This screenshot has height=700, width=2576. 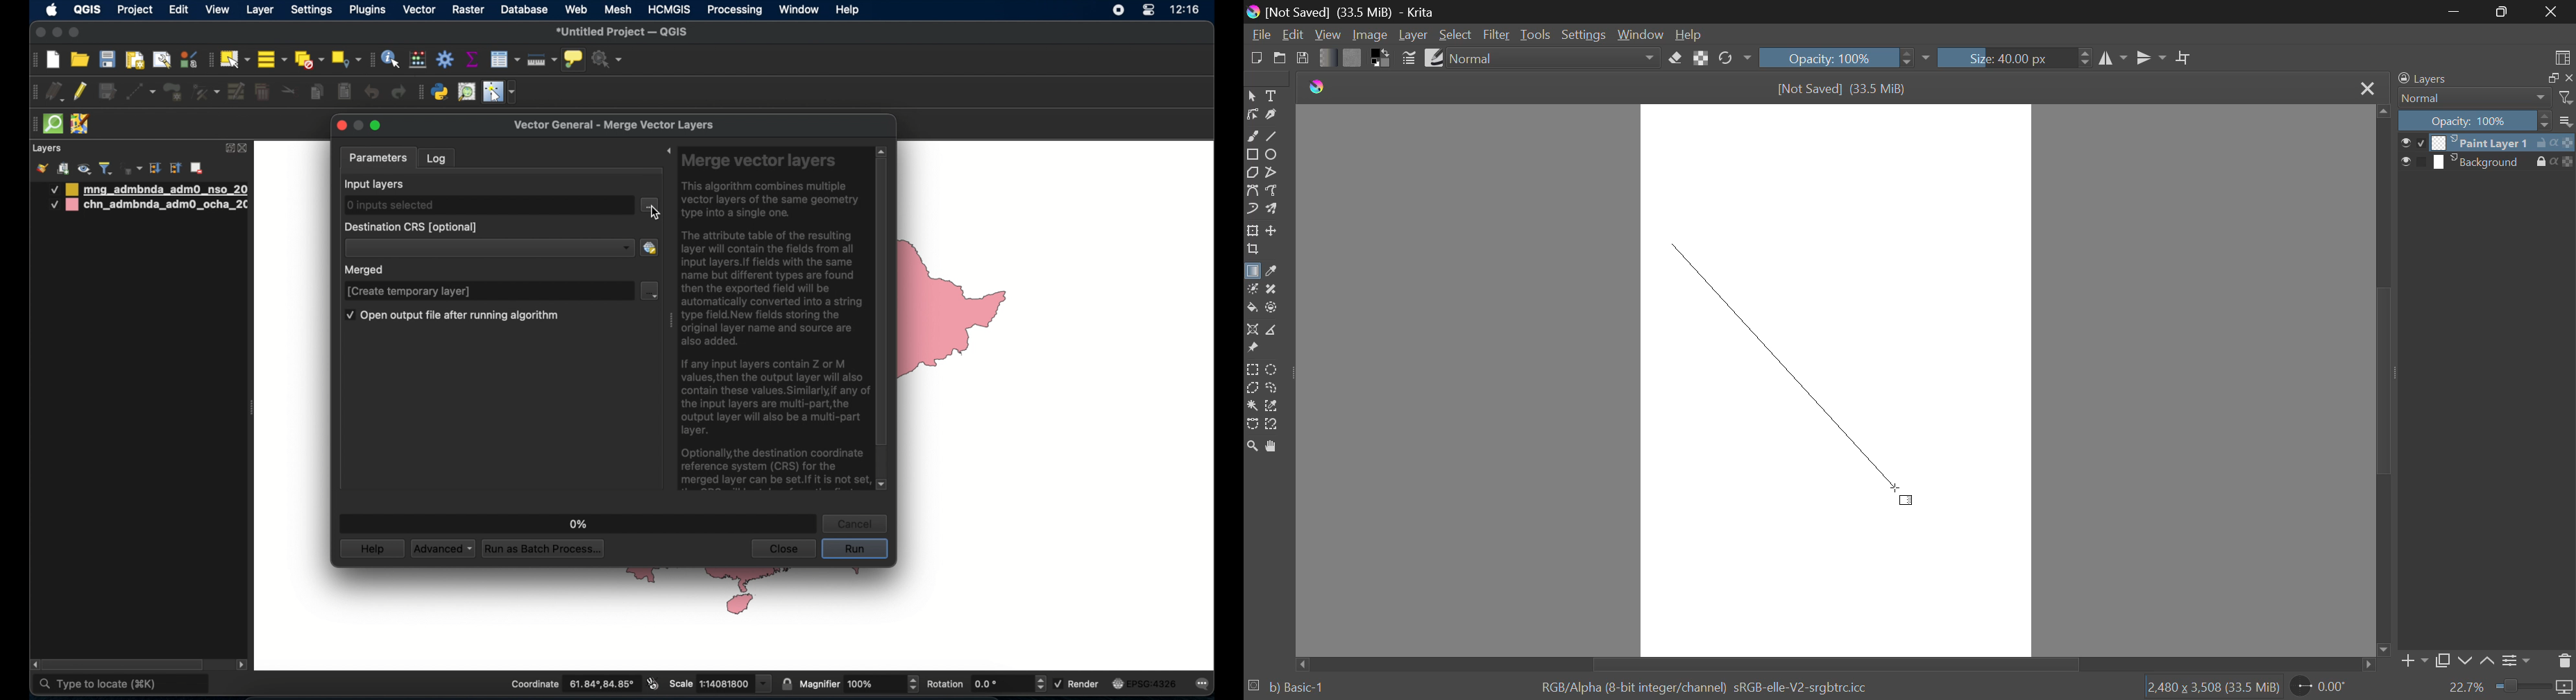 I want to click on 22.7%, so click(x=2510, y=688).